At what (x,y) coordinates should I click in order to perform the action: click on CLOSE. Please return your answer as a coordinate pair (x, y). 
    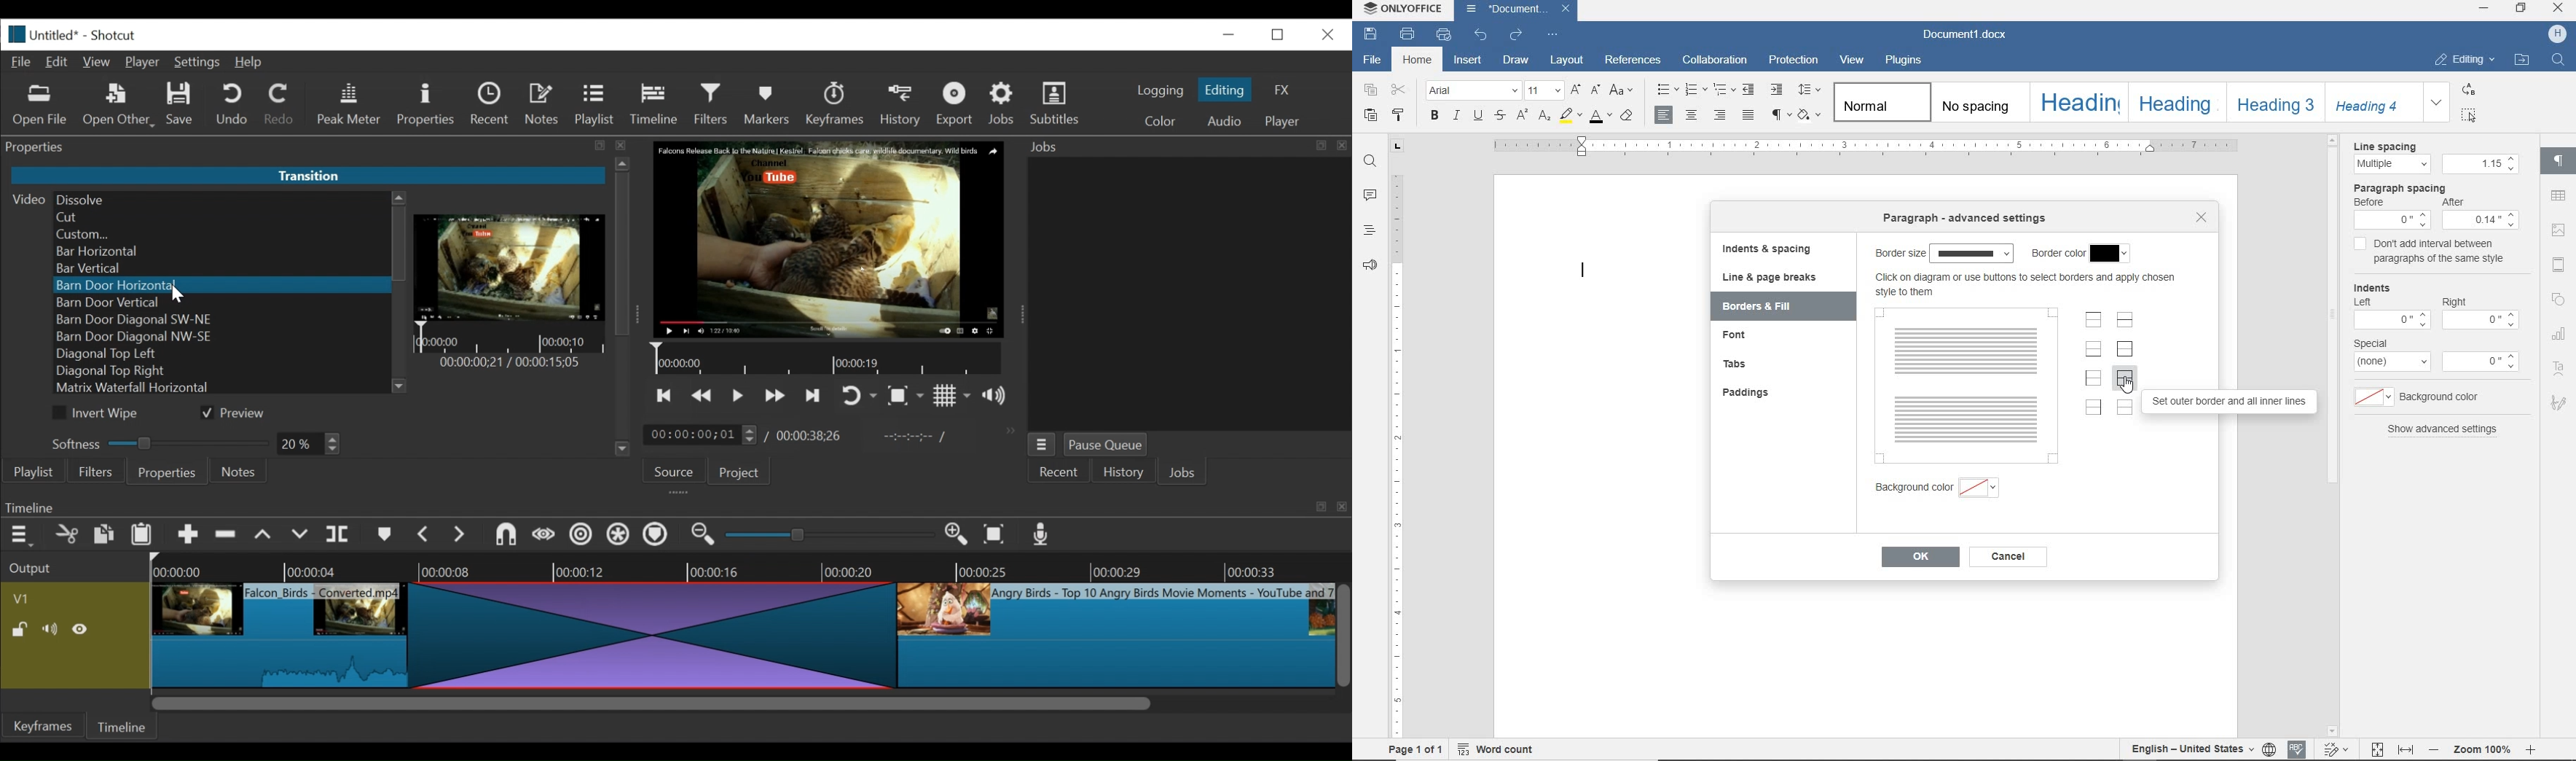
    Looking at the image, I should click on (2556, 8).